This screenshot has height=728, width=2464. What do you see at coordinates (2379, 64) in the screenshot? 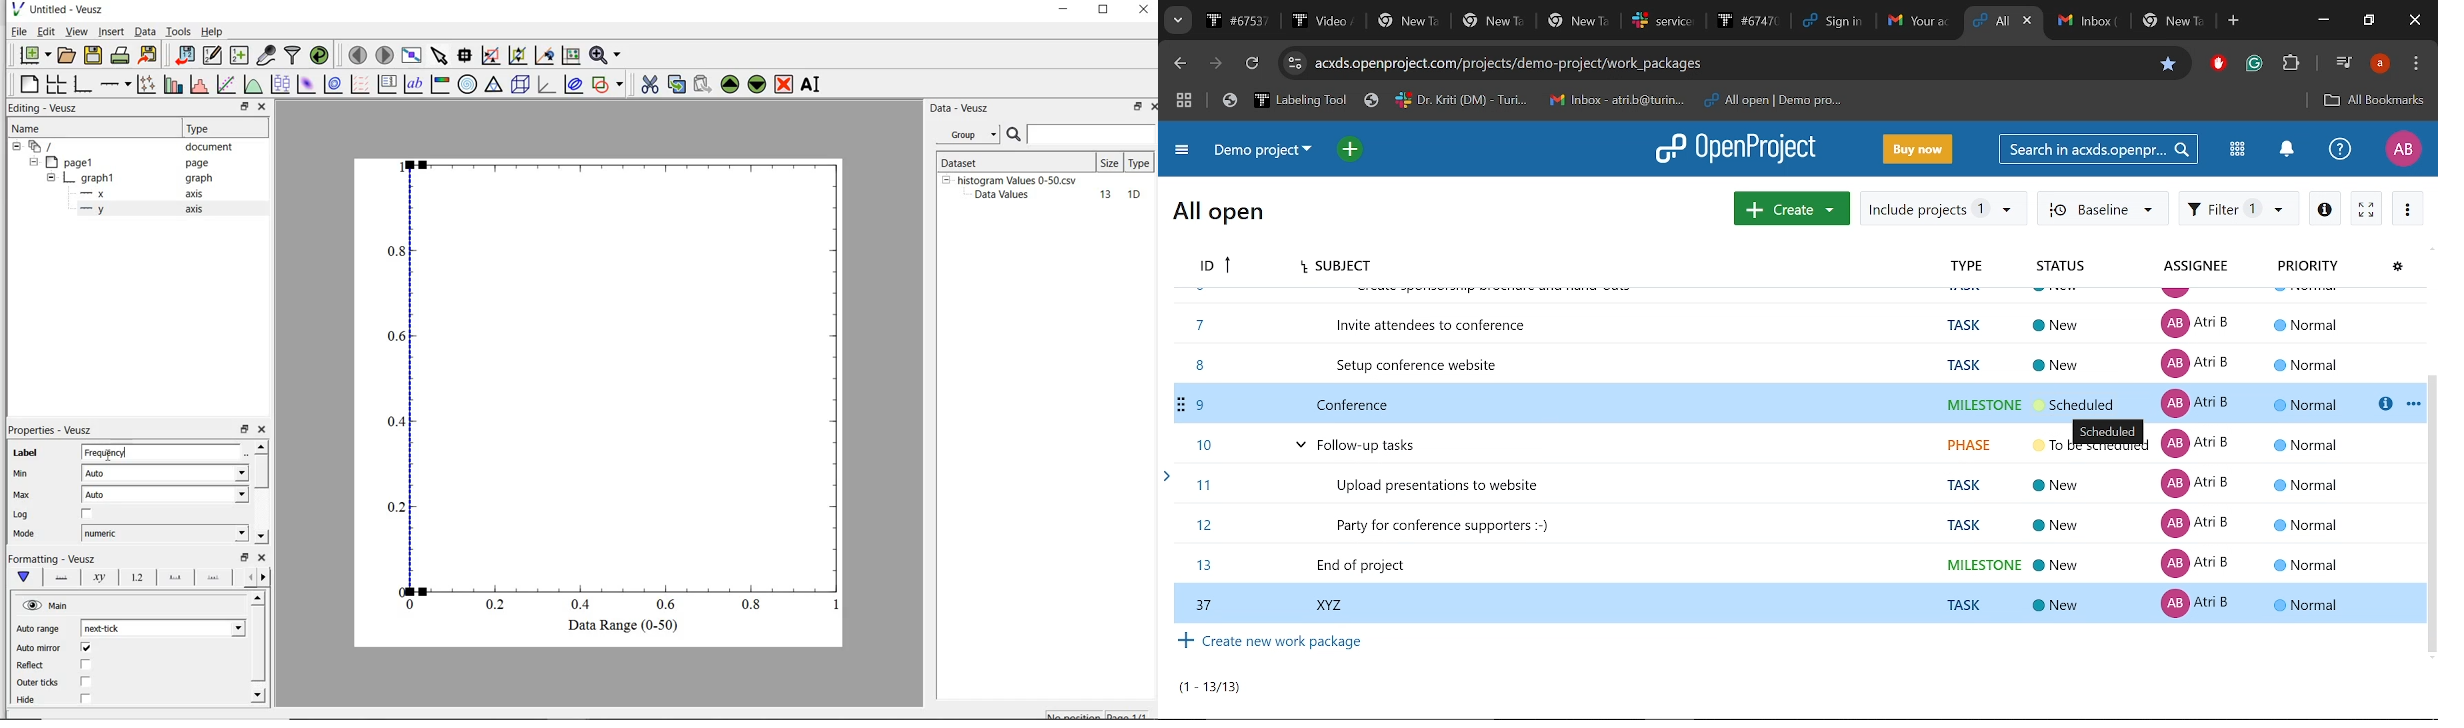
I see `Profile` at bounding box center [2379, 64].